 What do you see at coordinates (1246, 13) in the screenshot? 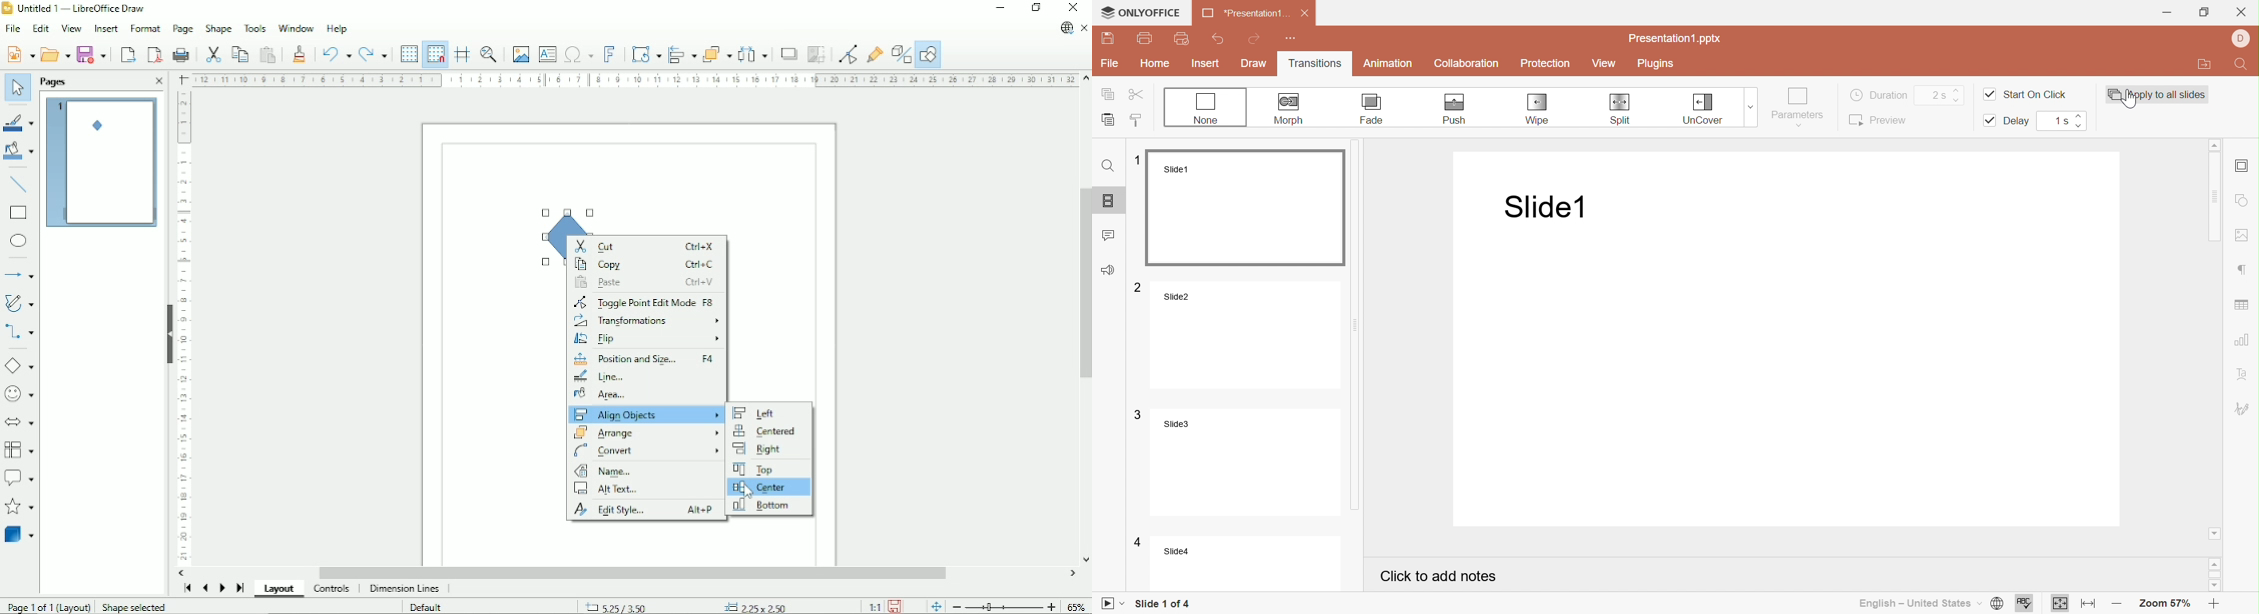
I see `*Presentation1 ...` at bounding box center [1246, 13].